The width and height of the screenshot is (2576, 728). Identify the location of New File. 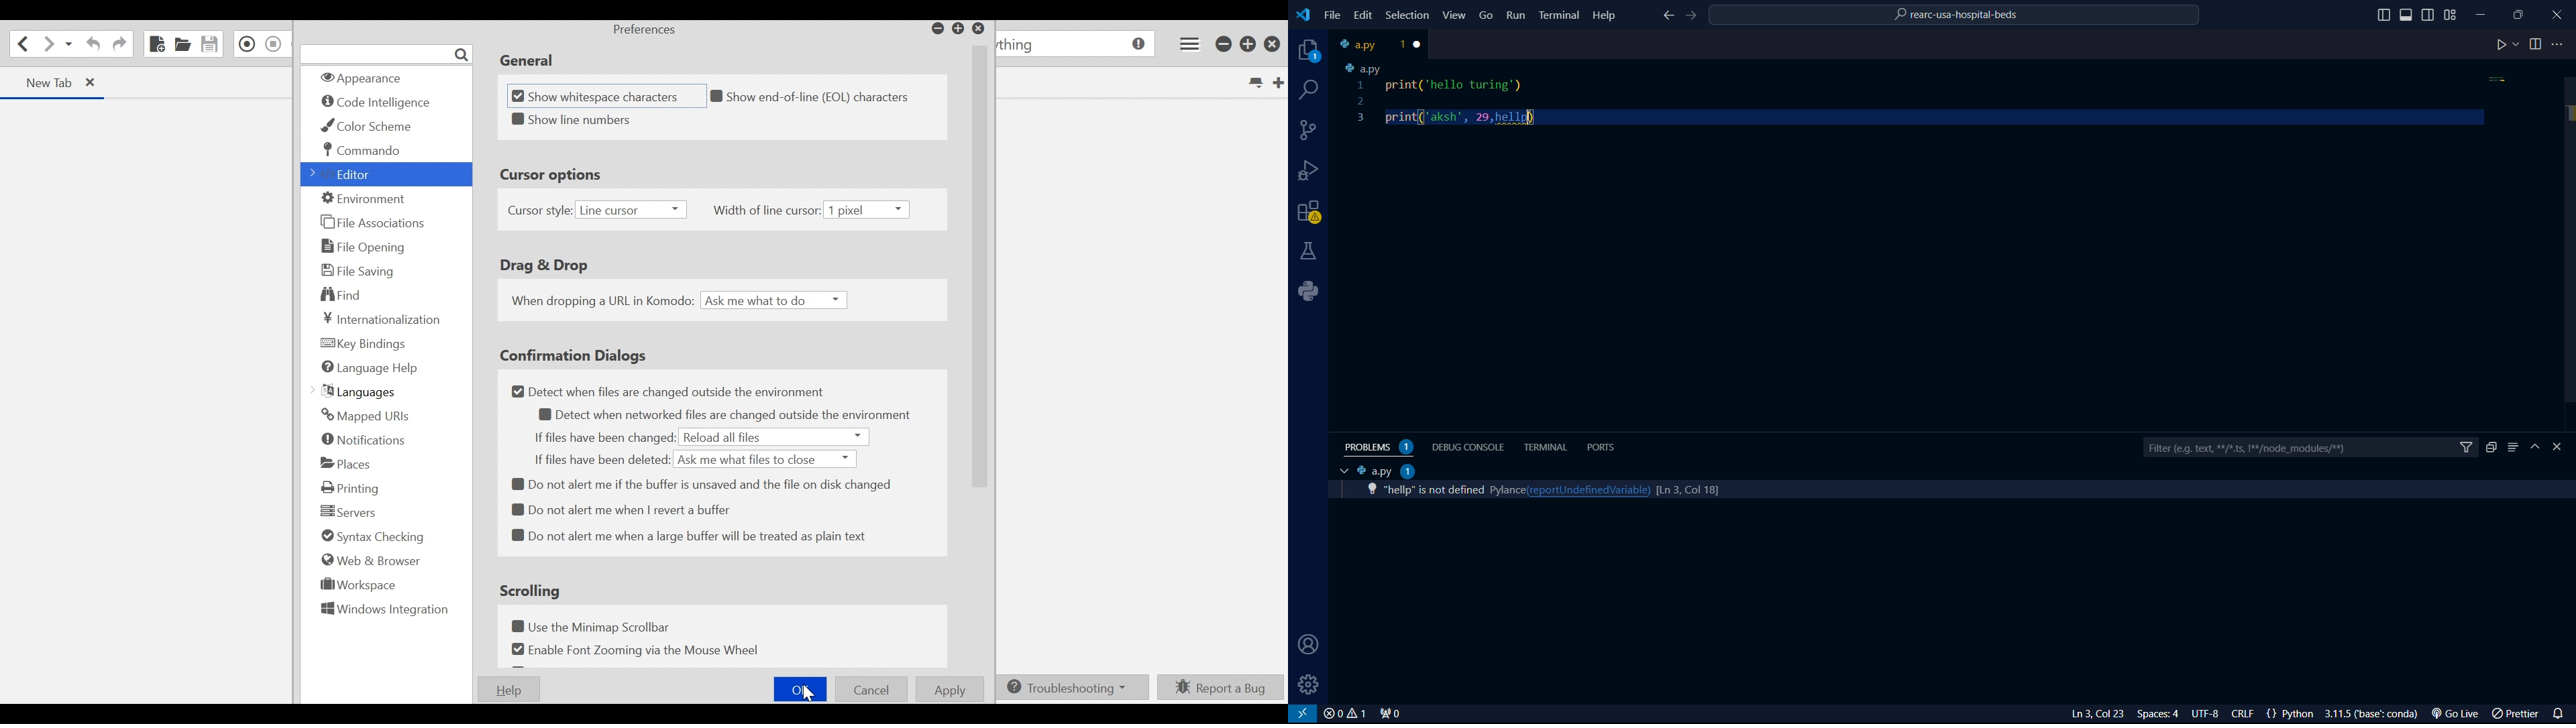
(158, 44).